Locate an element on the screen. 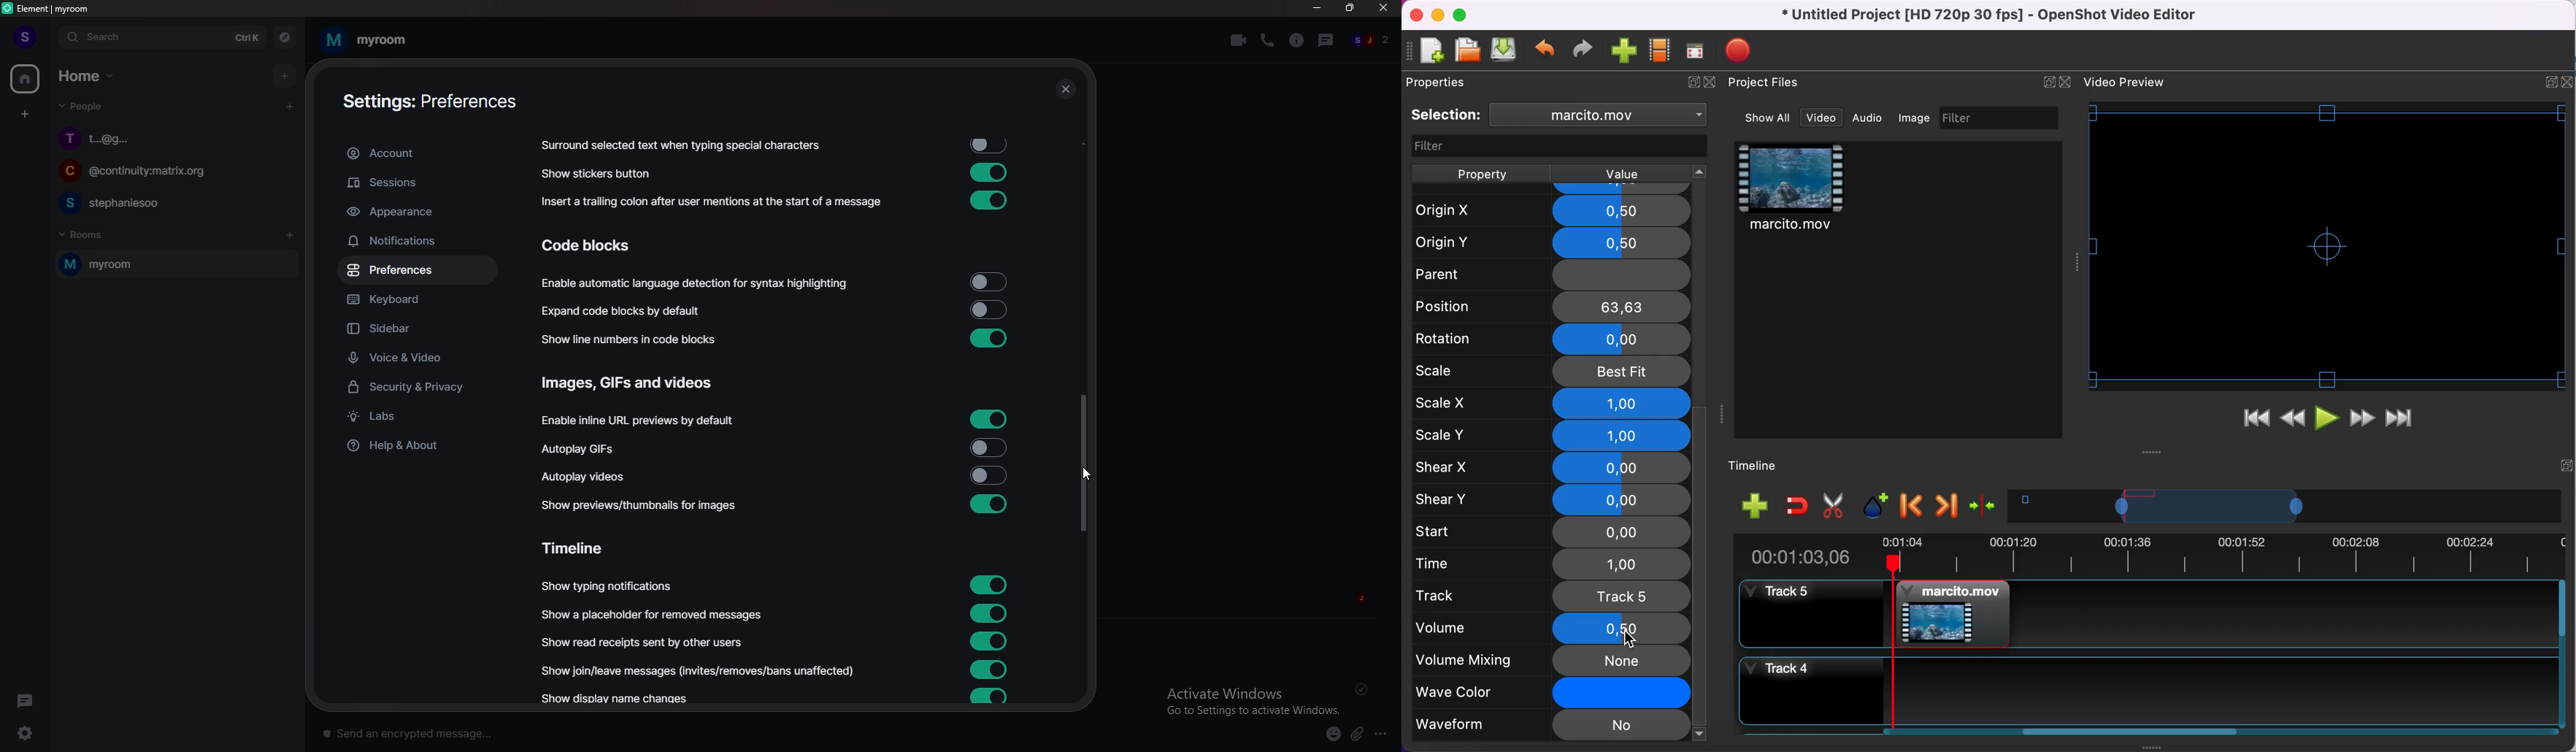  toggle is located at coordinates (988, 337).